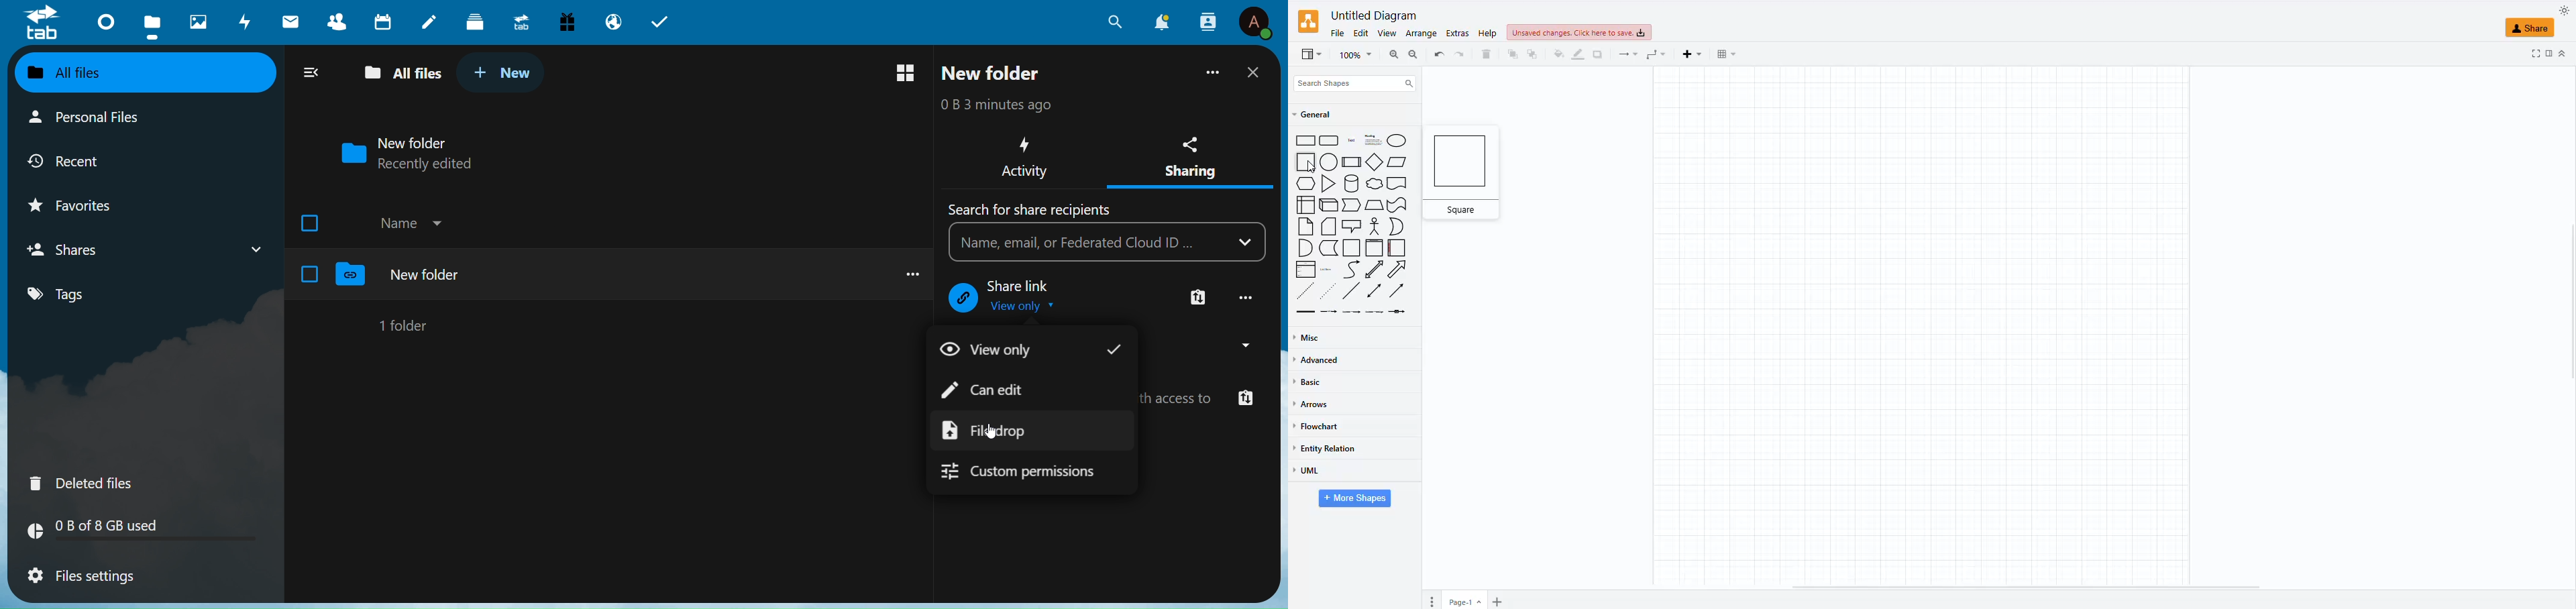  I want to click on Folder Logo, so click(352, 275).